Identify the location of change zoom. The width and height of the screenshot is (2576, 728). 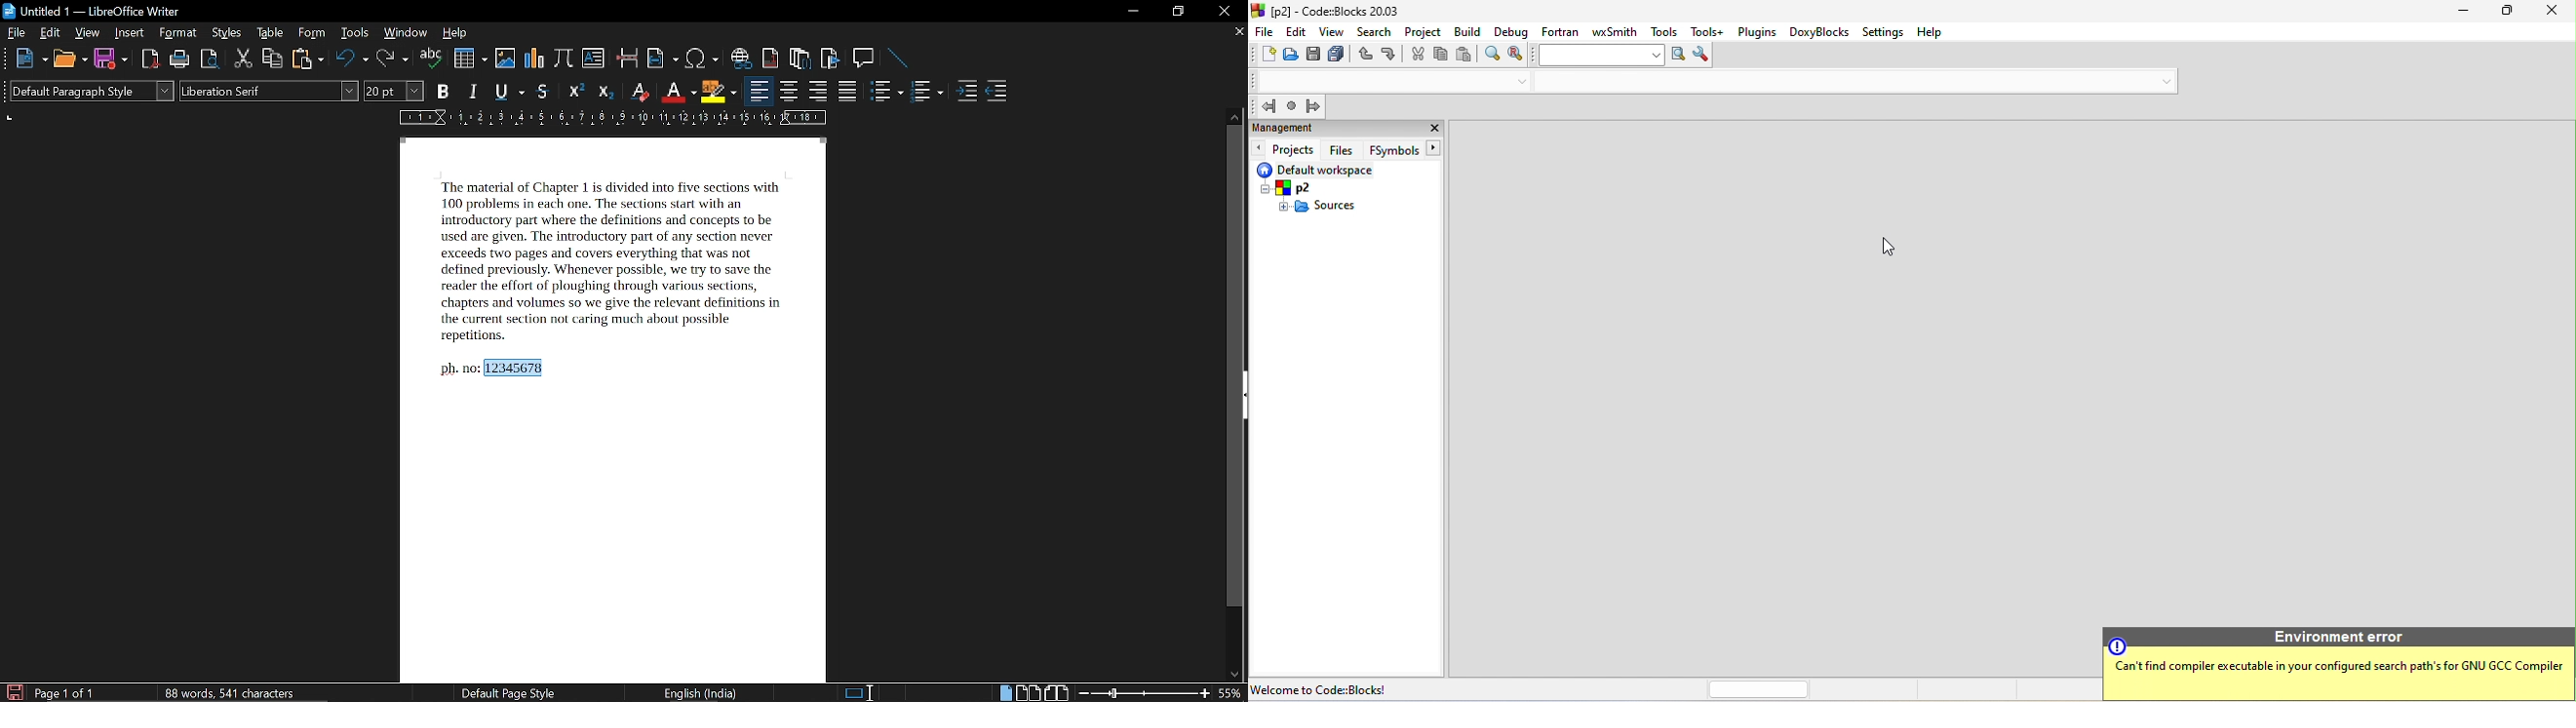
(1145, 694).